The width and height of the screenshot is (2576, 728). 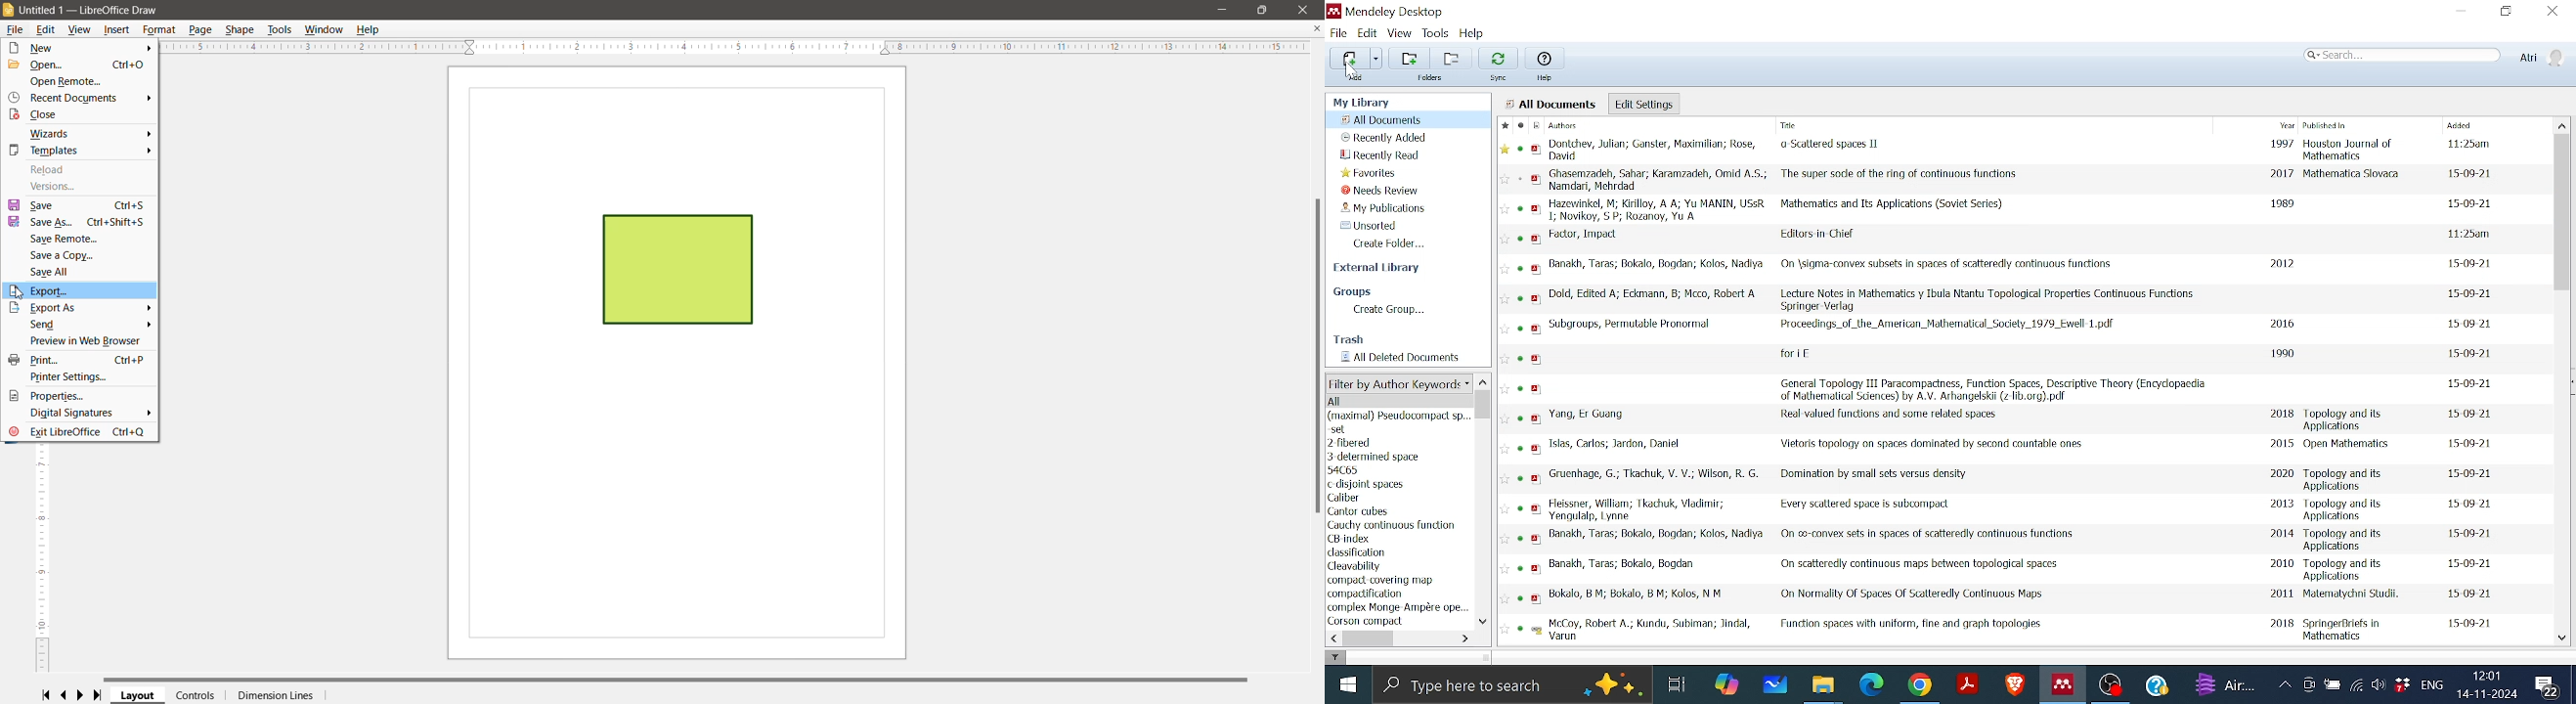 I want to click on All deleted documents, so click(x=1404, y=357).